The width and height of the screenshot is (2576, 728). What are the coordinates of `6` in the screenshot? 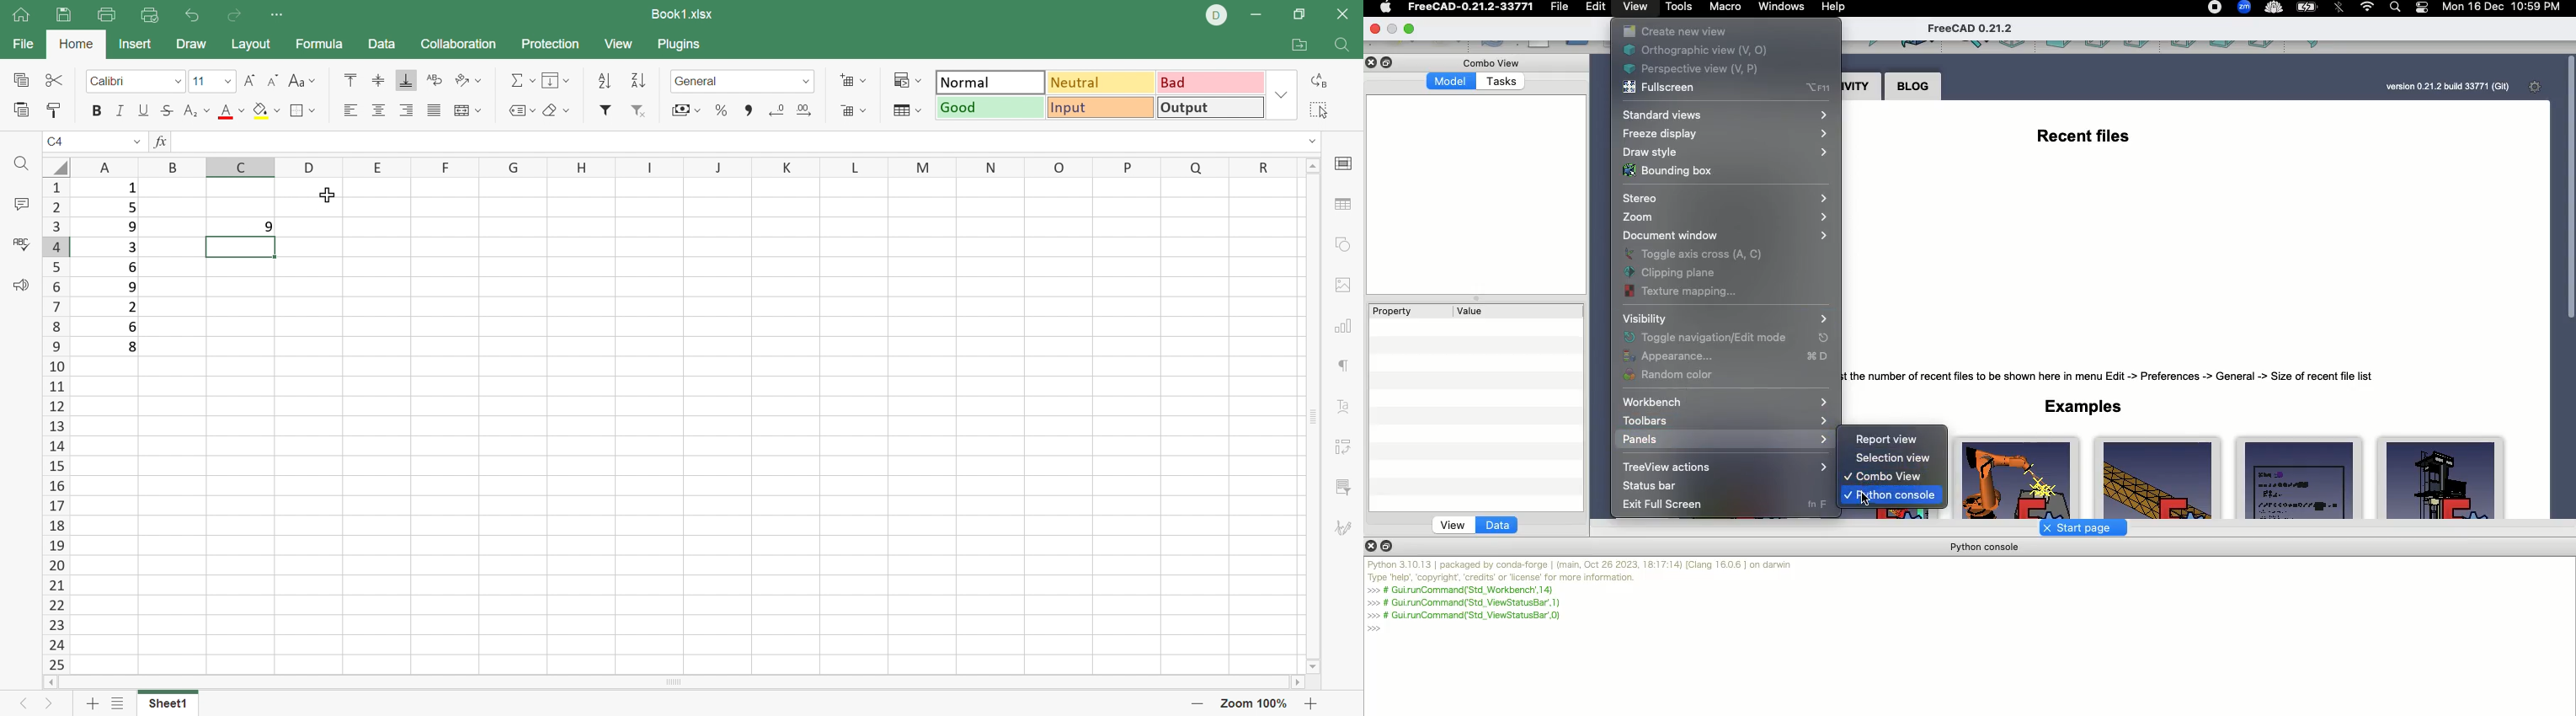 It's located at (134, 326).